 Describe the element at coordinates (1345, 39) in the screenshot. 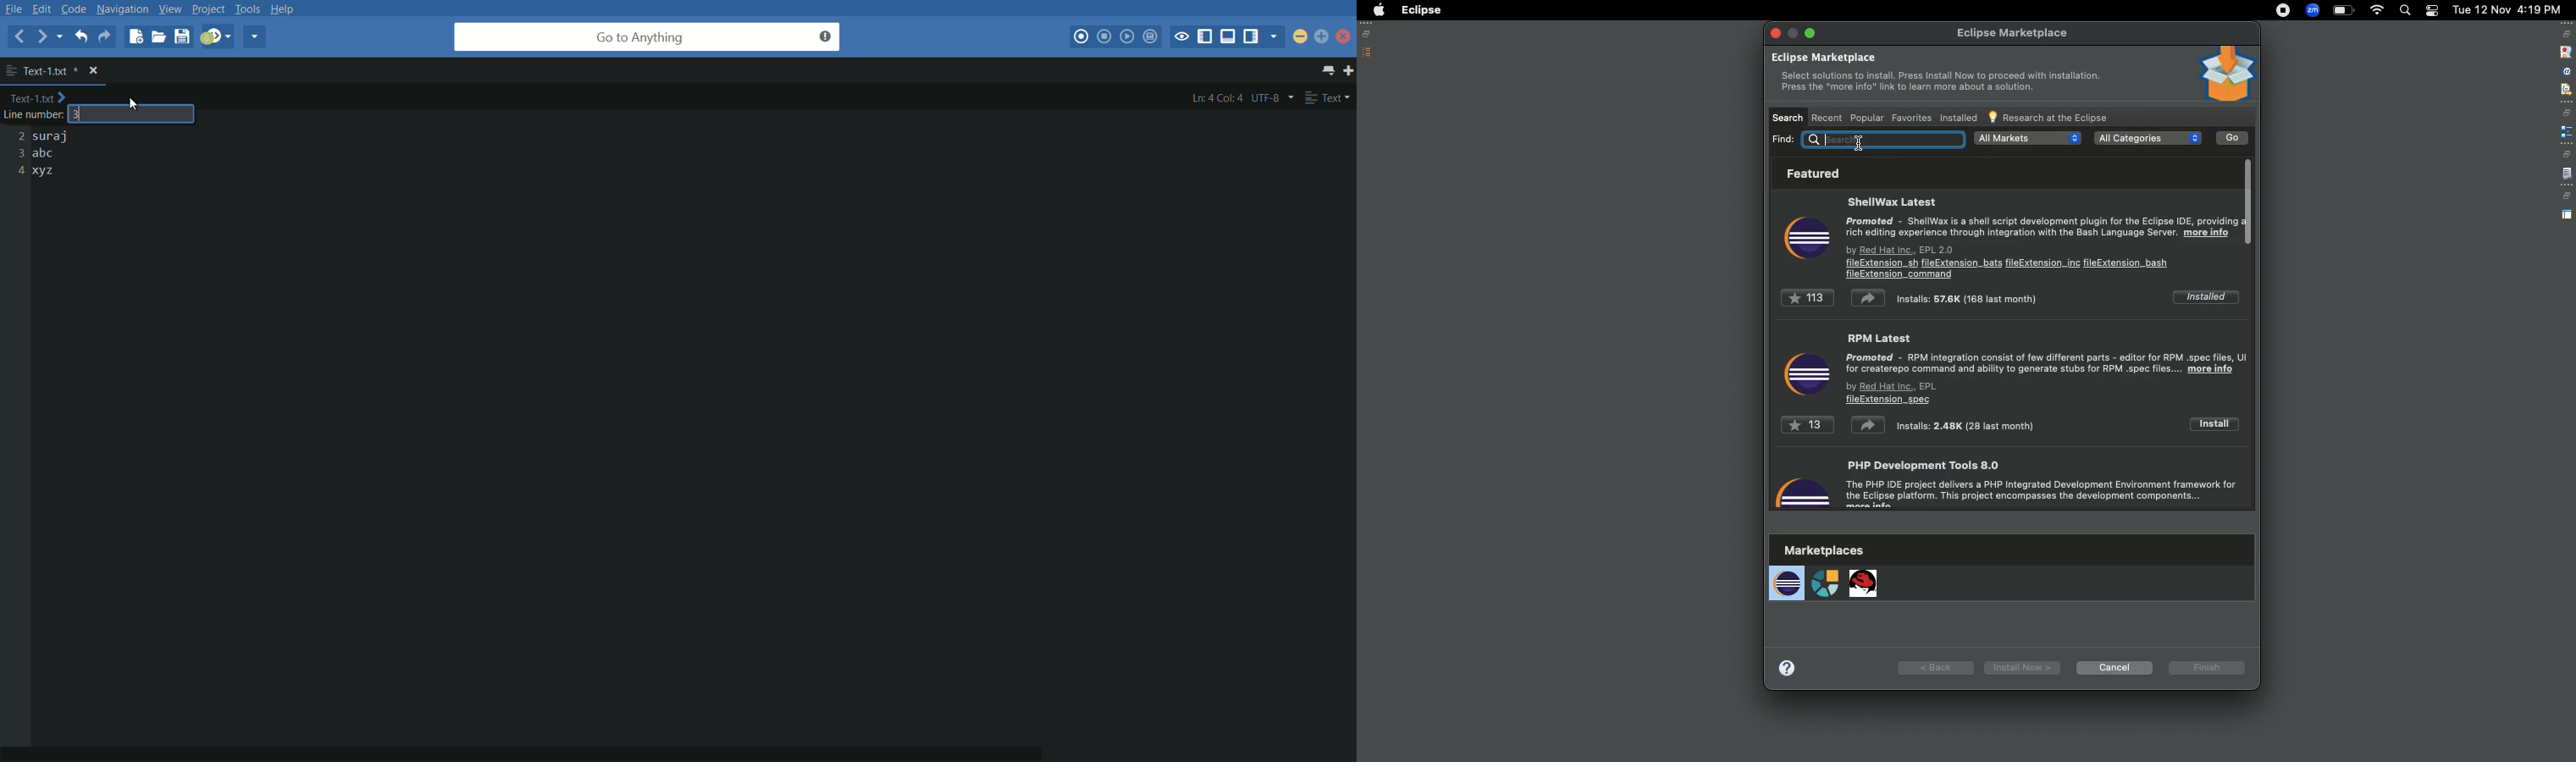

I see `close` at that location.